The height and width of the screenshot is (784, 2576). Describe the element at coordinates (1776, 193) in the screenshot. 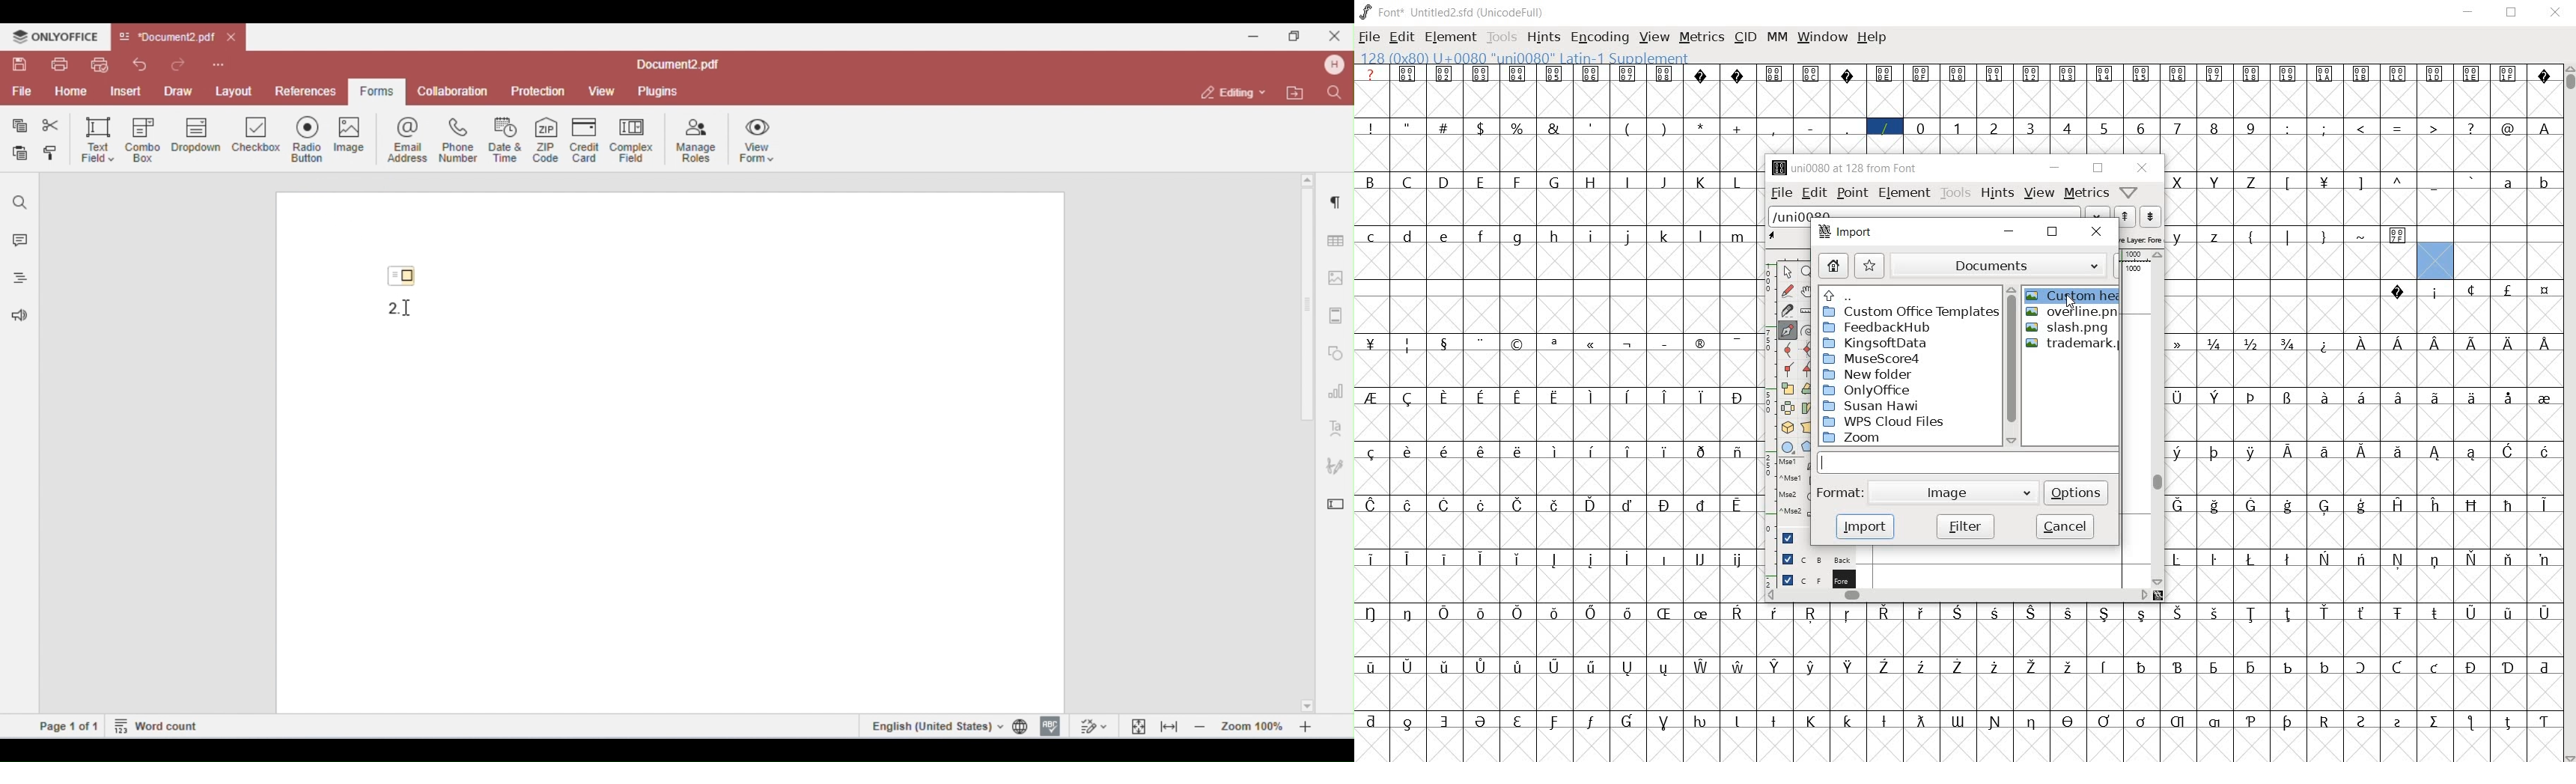

I see `file` at that location.